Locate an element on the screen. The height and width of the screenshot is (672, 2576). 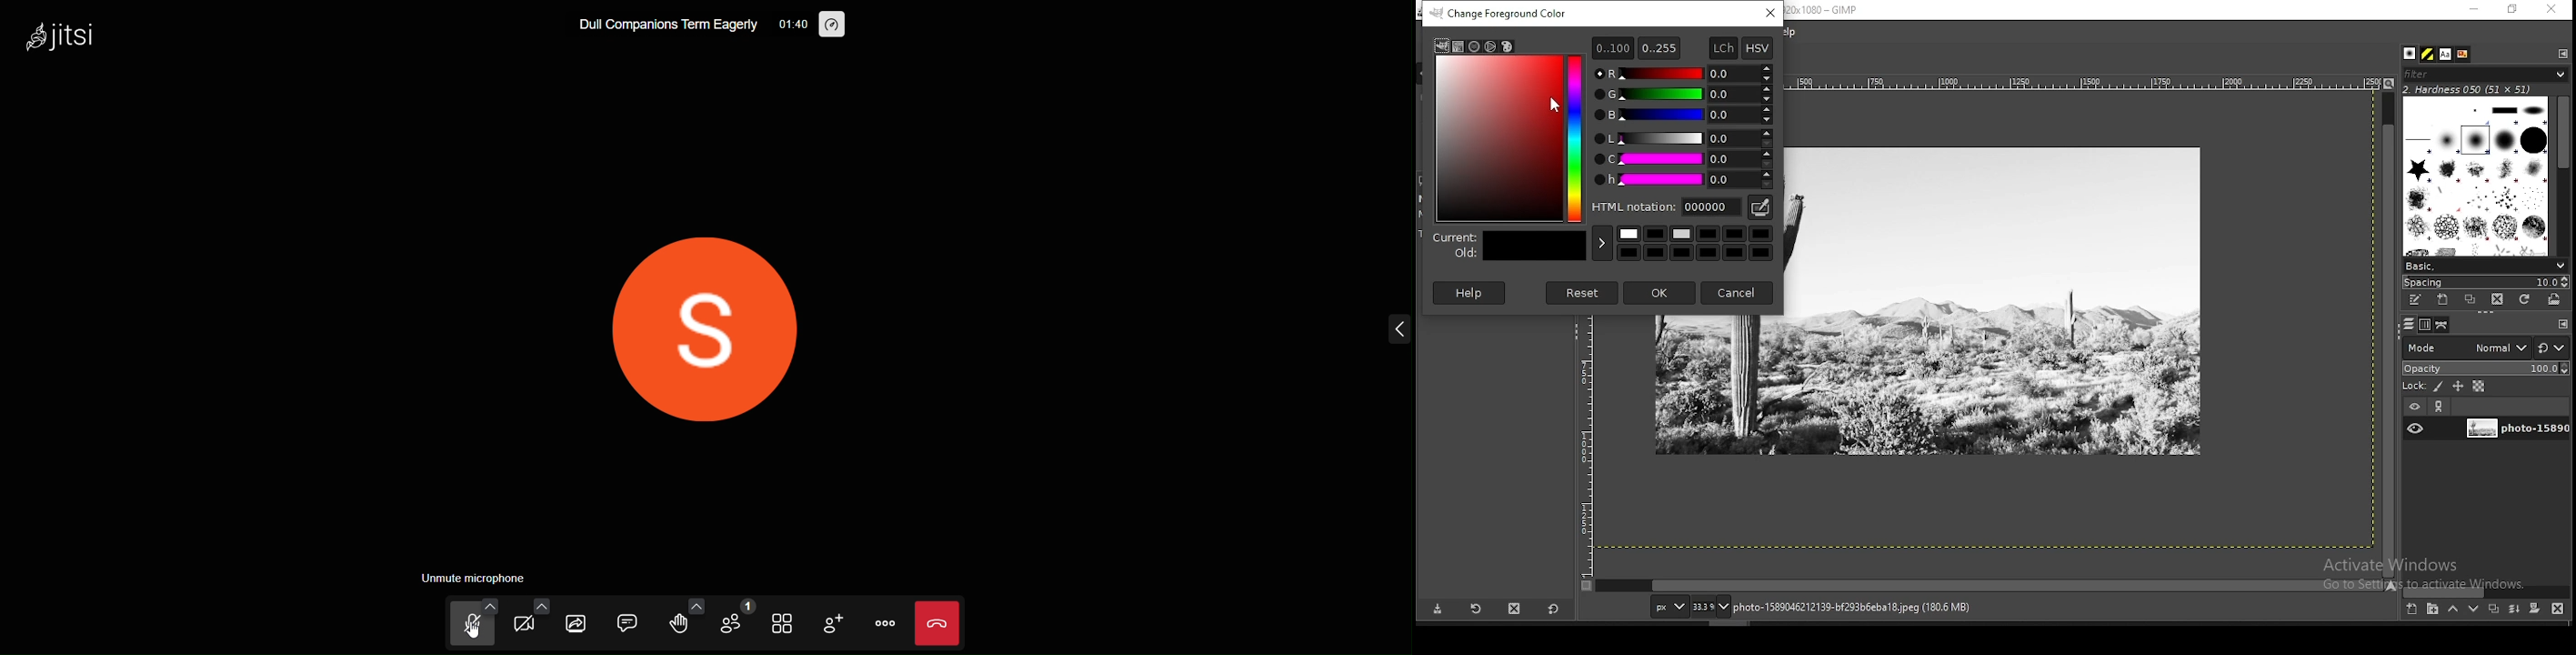
channels is located at coordinates (2427, 325).